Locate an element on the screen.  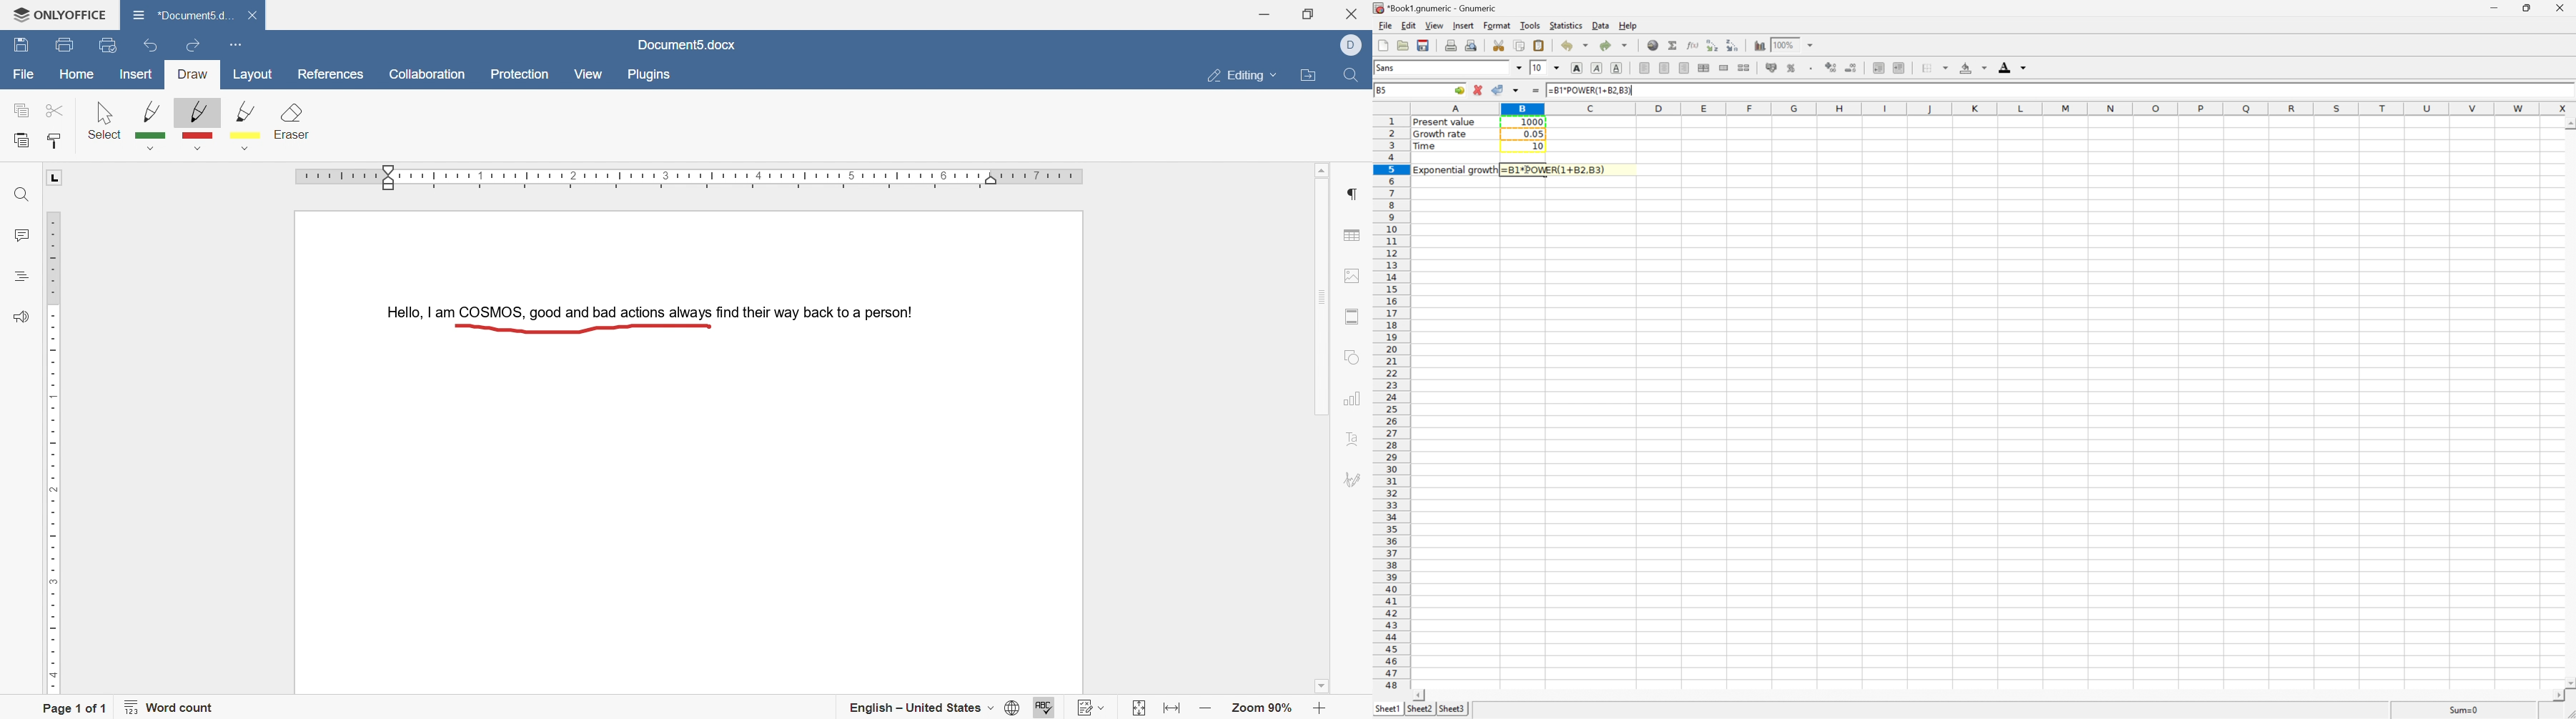
print is located at coordinates (63, 46).